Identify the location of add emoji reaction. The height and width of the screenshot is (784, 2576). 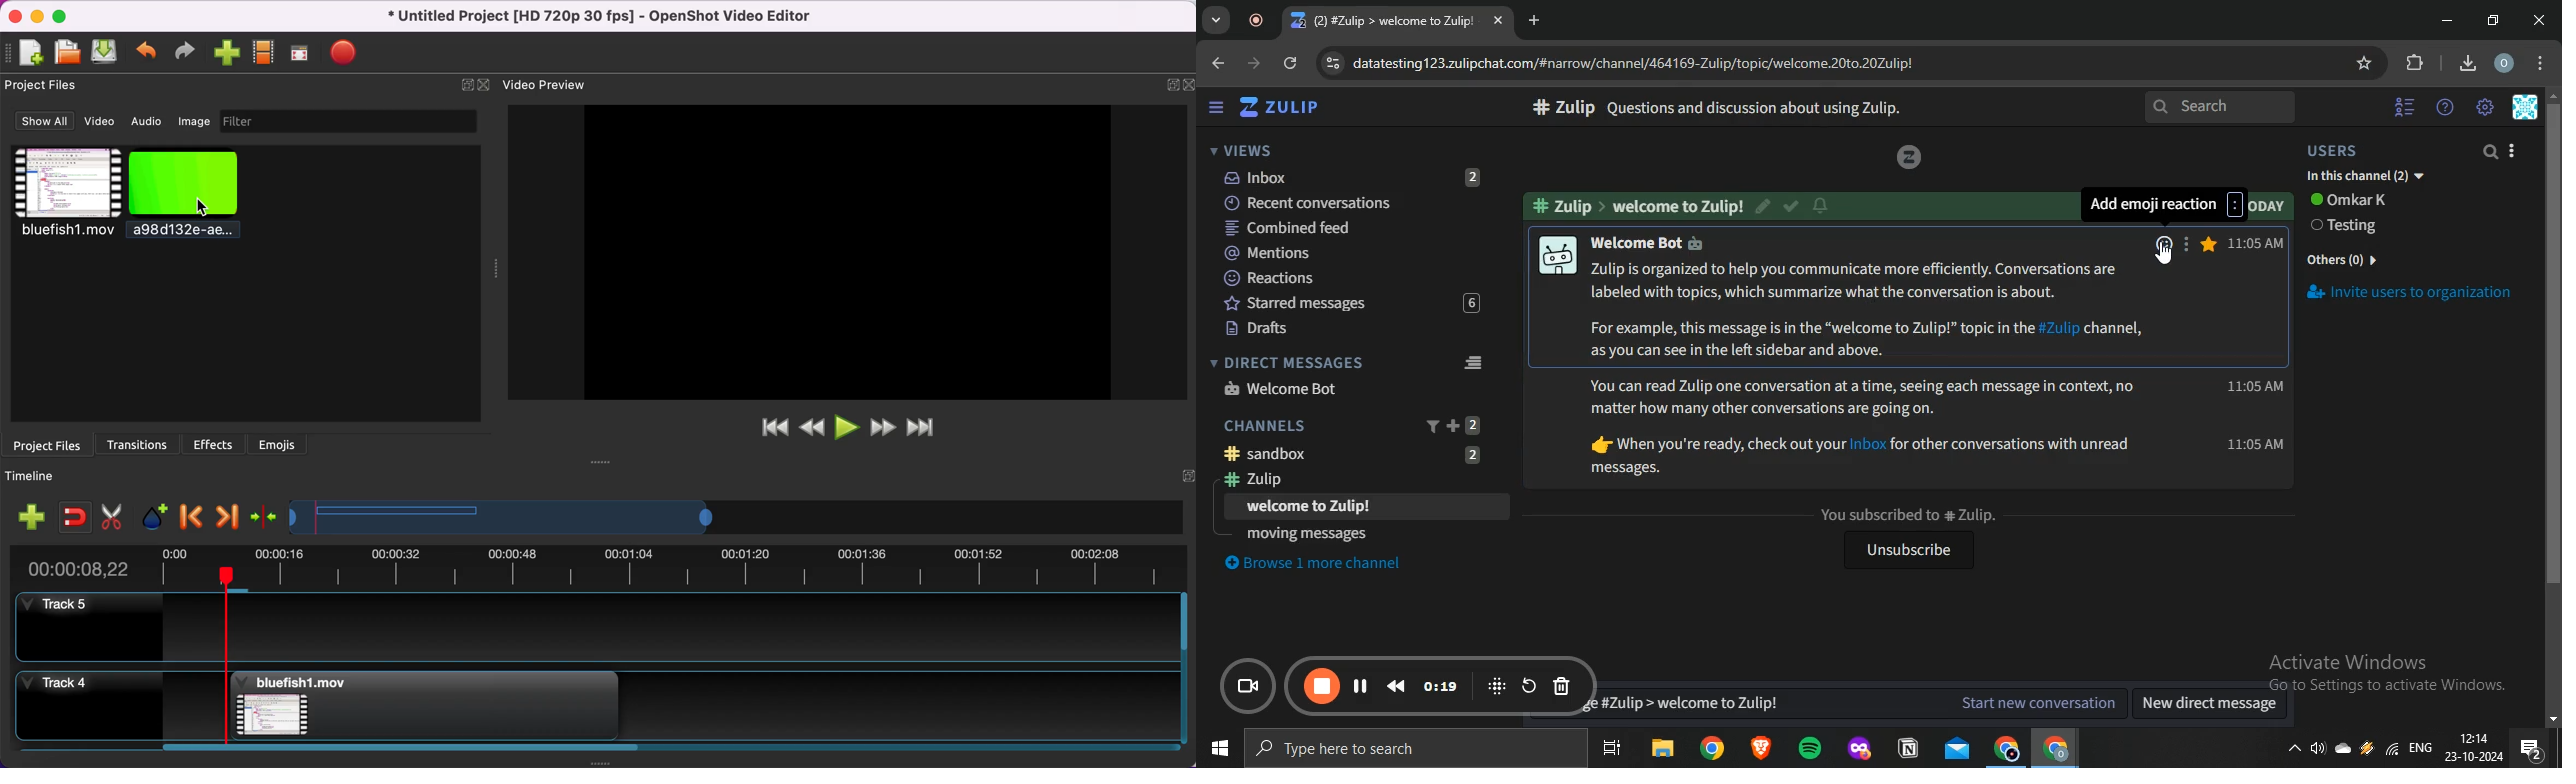
(2161, 242).